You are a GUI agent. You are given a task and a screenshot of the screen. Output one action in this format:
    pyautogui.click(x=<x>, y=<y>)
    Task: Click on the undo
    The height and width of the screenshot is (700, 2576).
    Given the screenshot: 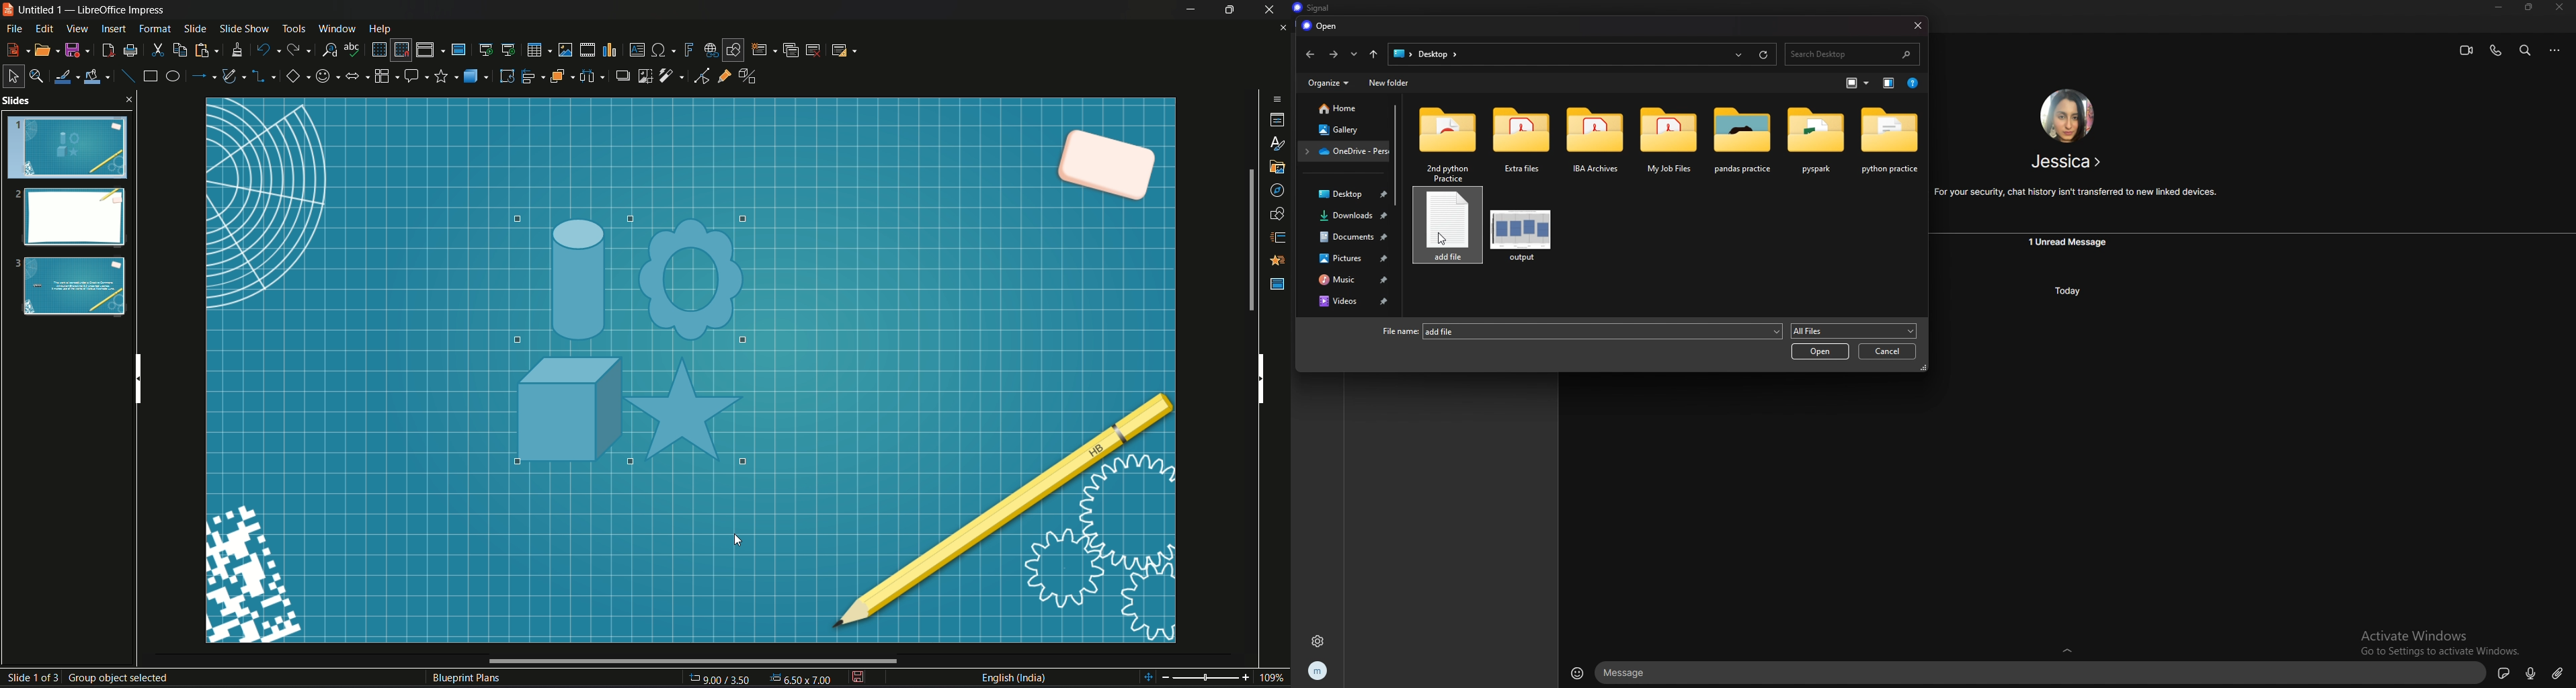 What is the action you would take?
    pyautogui.click(x=267, y=49)
    